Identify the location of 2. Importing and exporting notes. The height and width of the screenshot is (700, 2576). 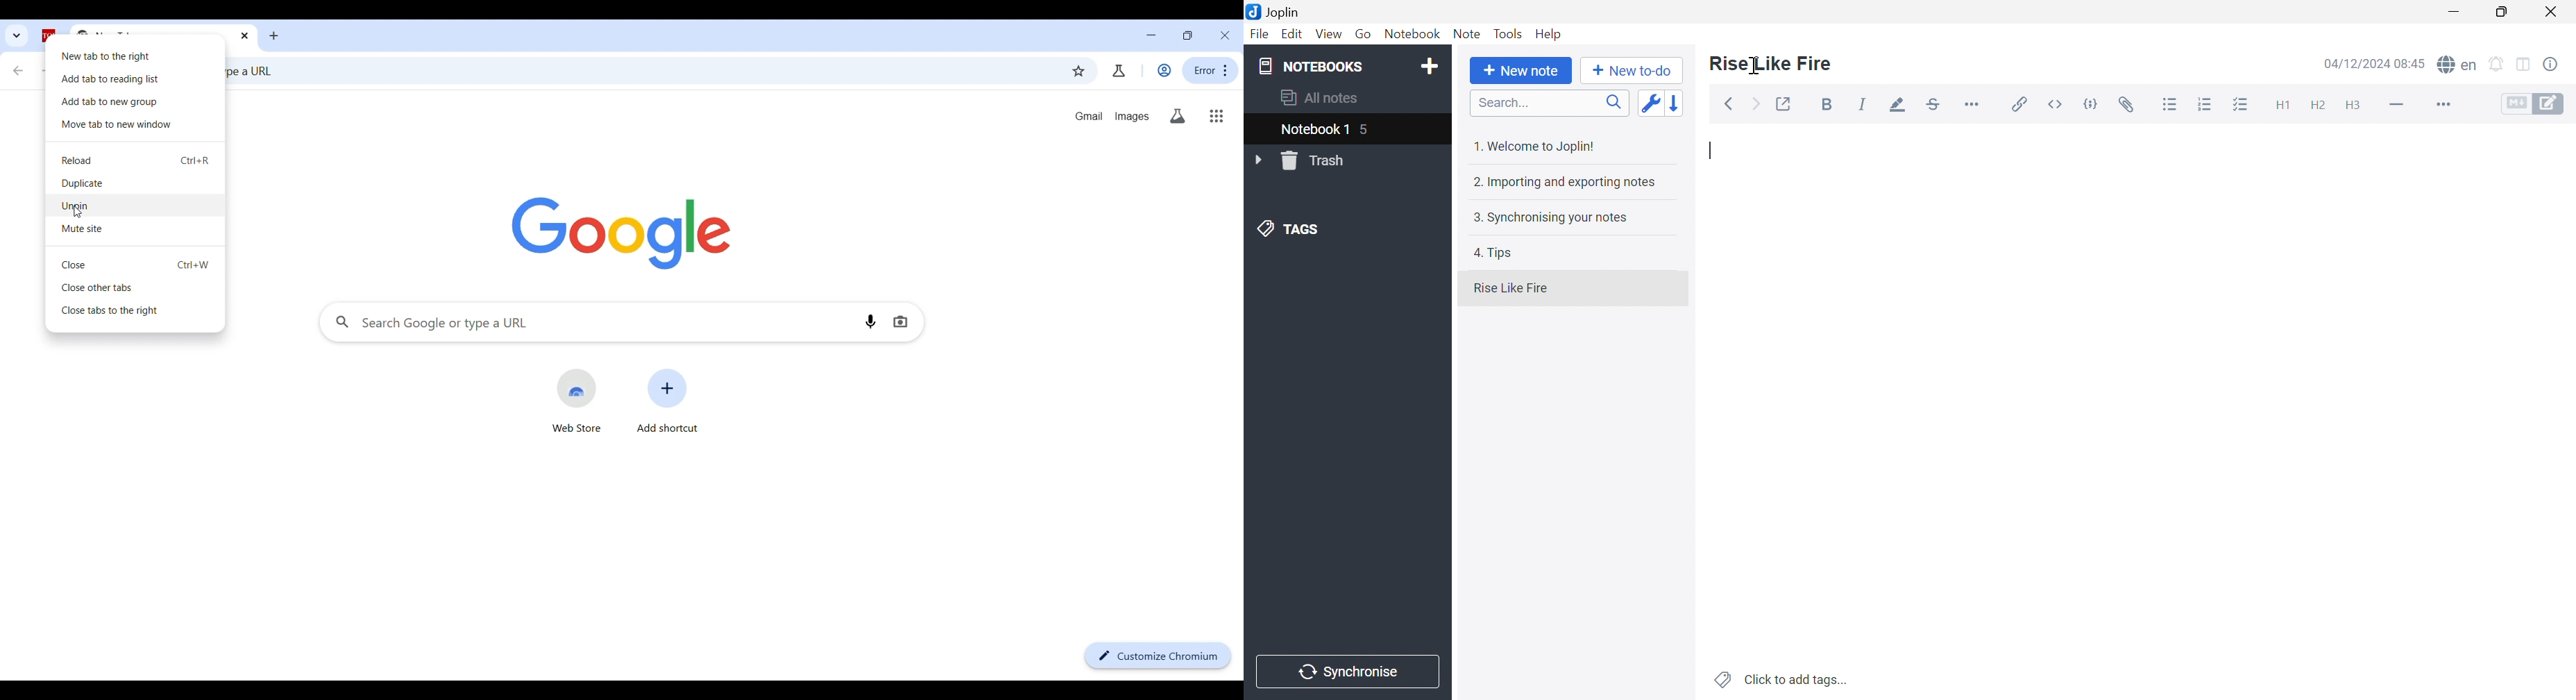
(1561, 183).